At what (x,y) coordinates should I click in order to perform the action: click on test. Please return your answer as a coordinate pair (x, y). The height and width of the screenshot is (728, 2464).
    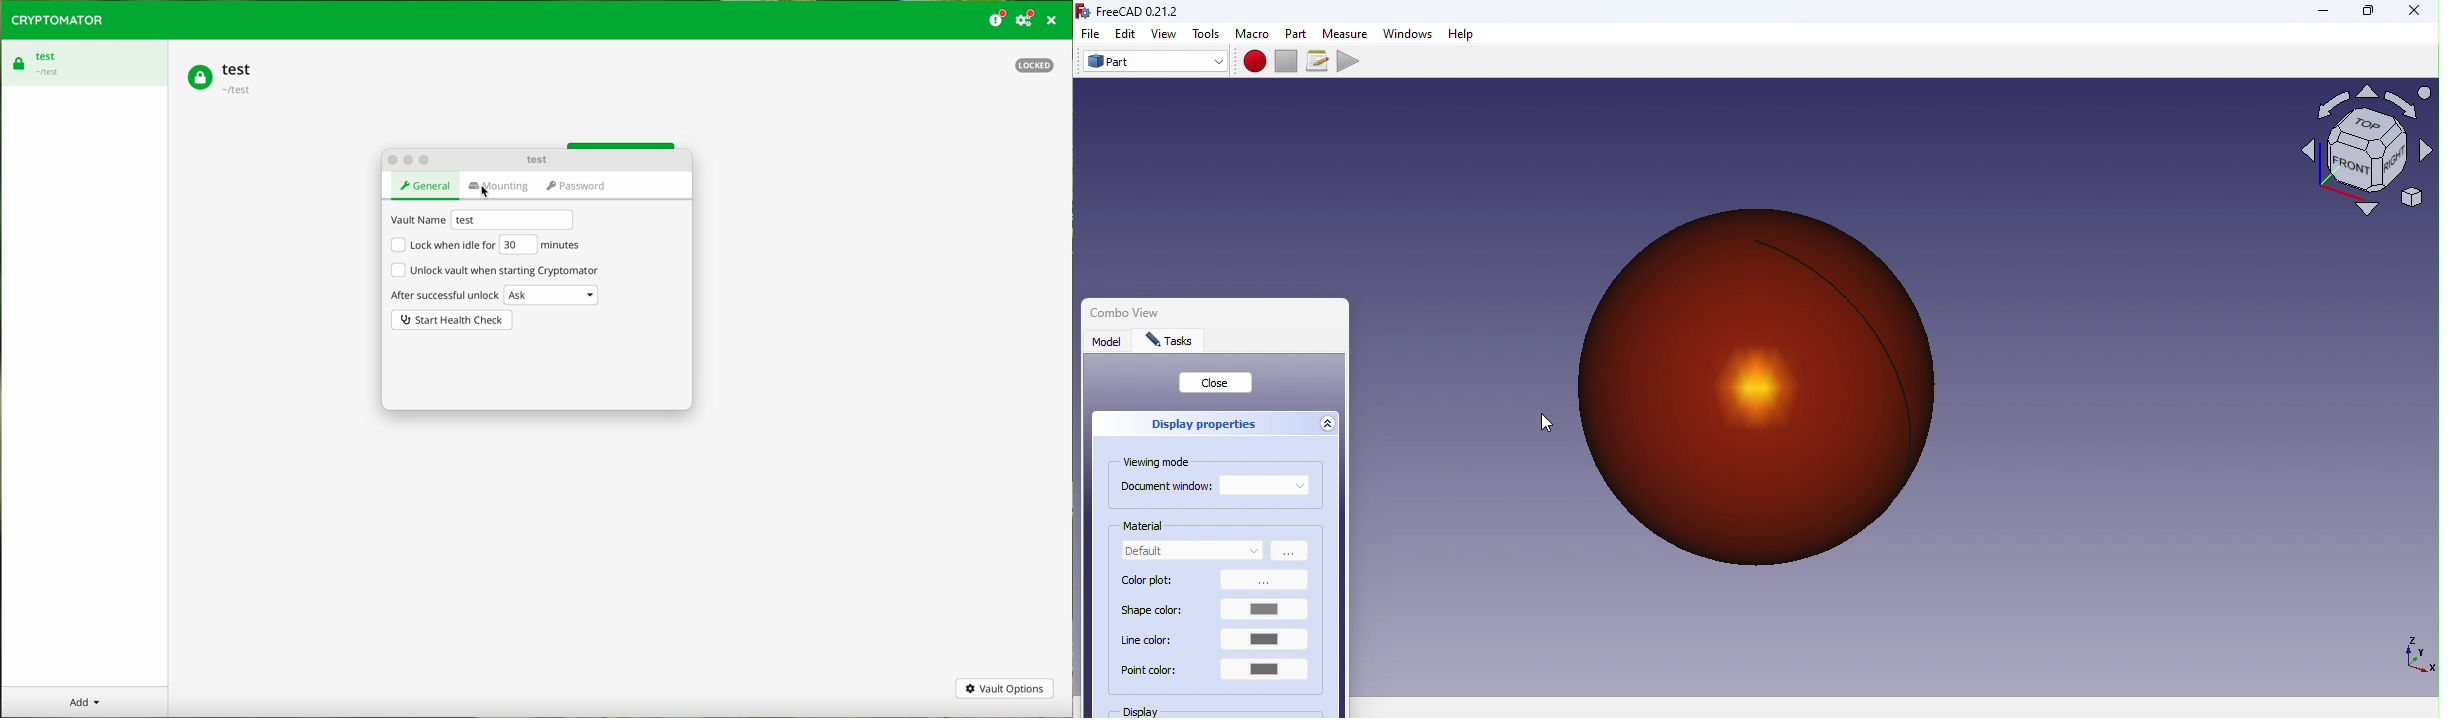
    Looking at the image, I should click on (513, 220).